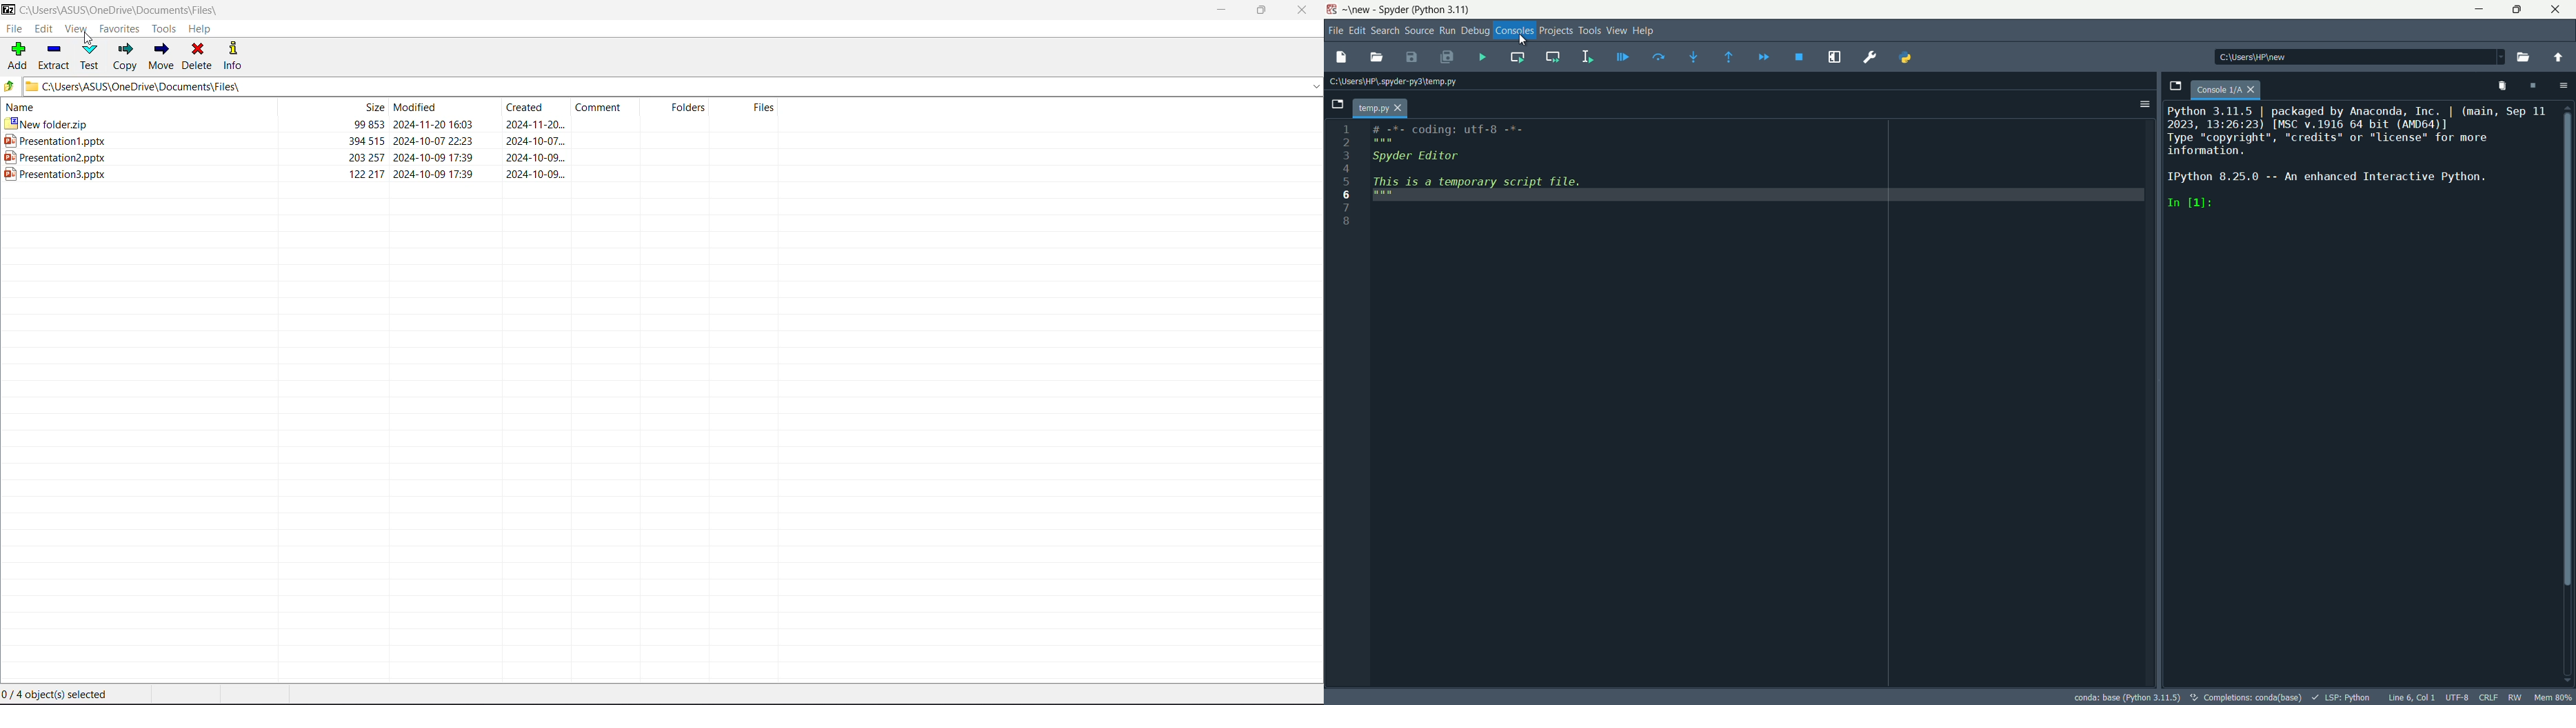  I want to click on debug menu, so click(1475, 31).